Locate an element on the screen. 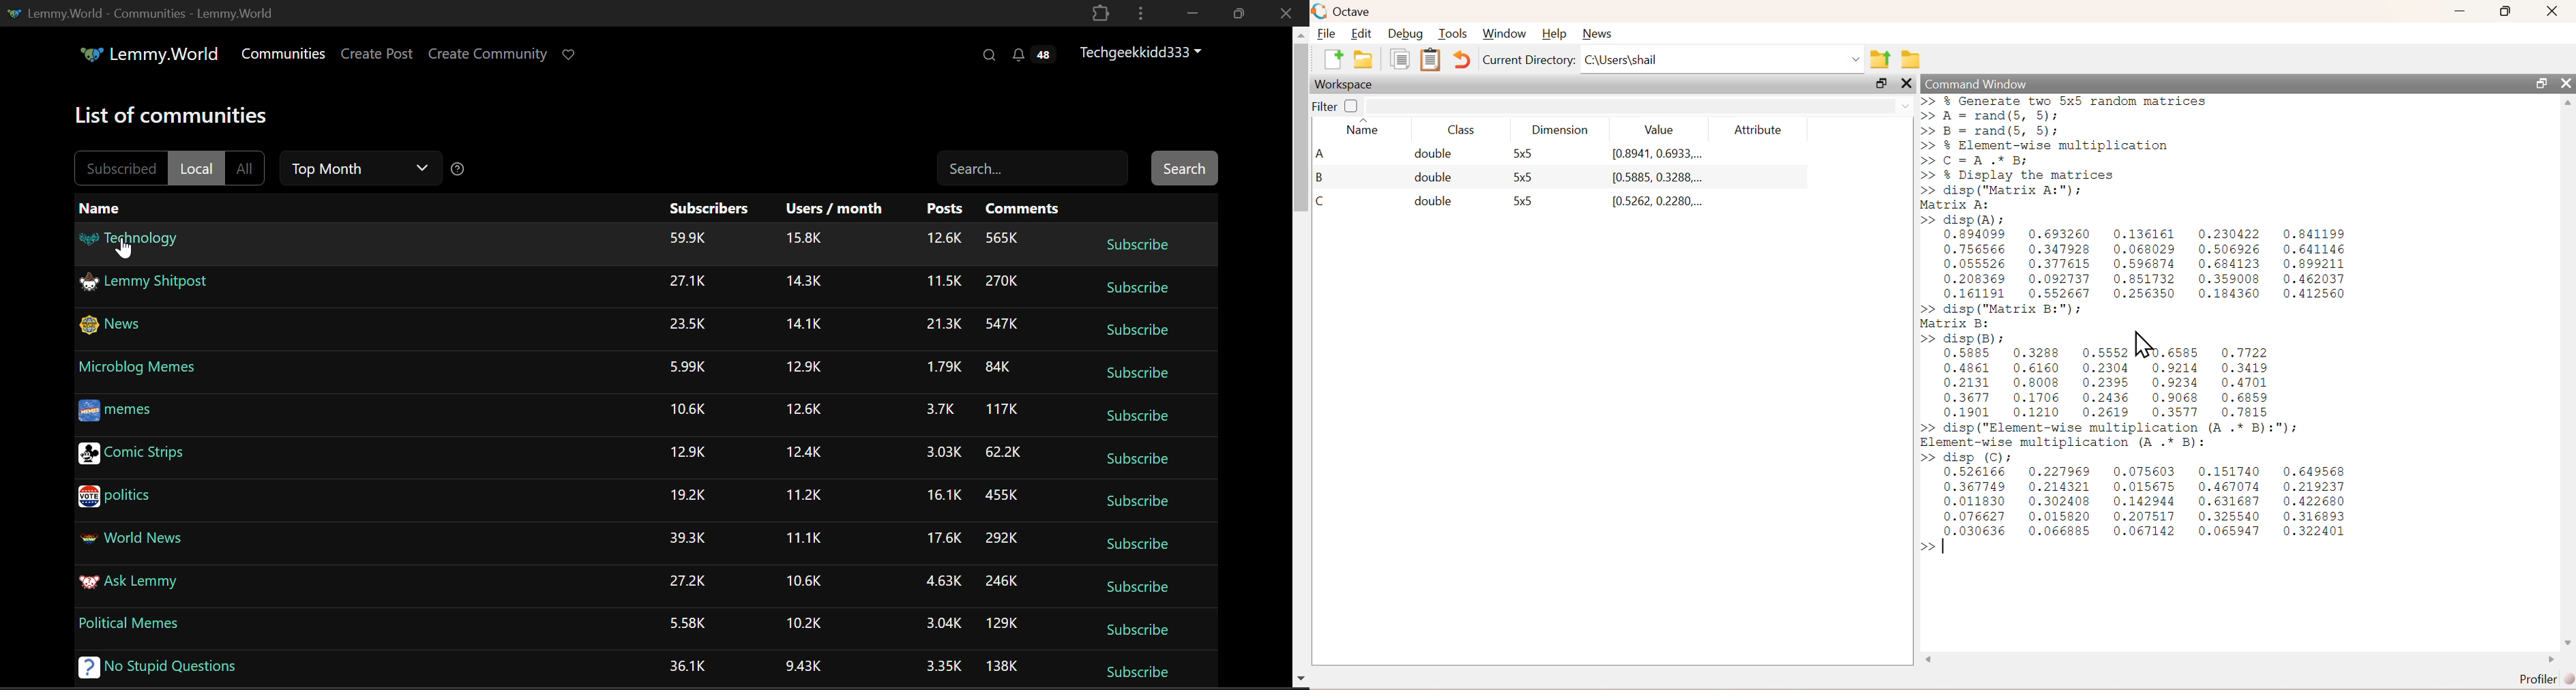  Vertical Scroll Bar is located at coordinates (1301, 357).